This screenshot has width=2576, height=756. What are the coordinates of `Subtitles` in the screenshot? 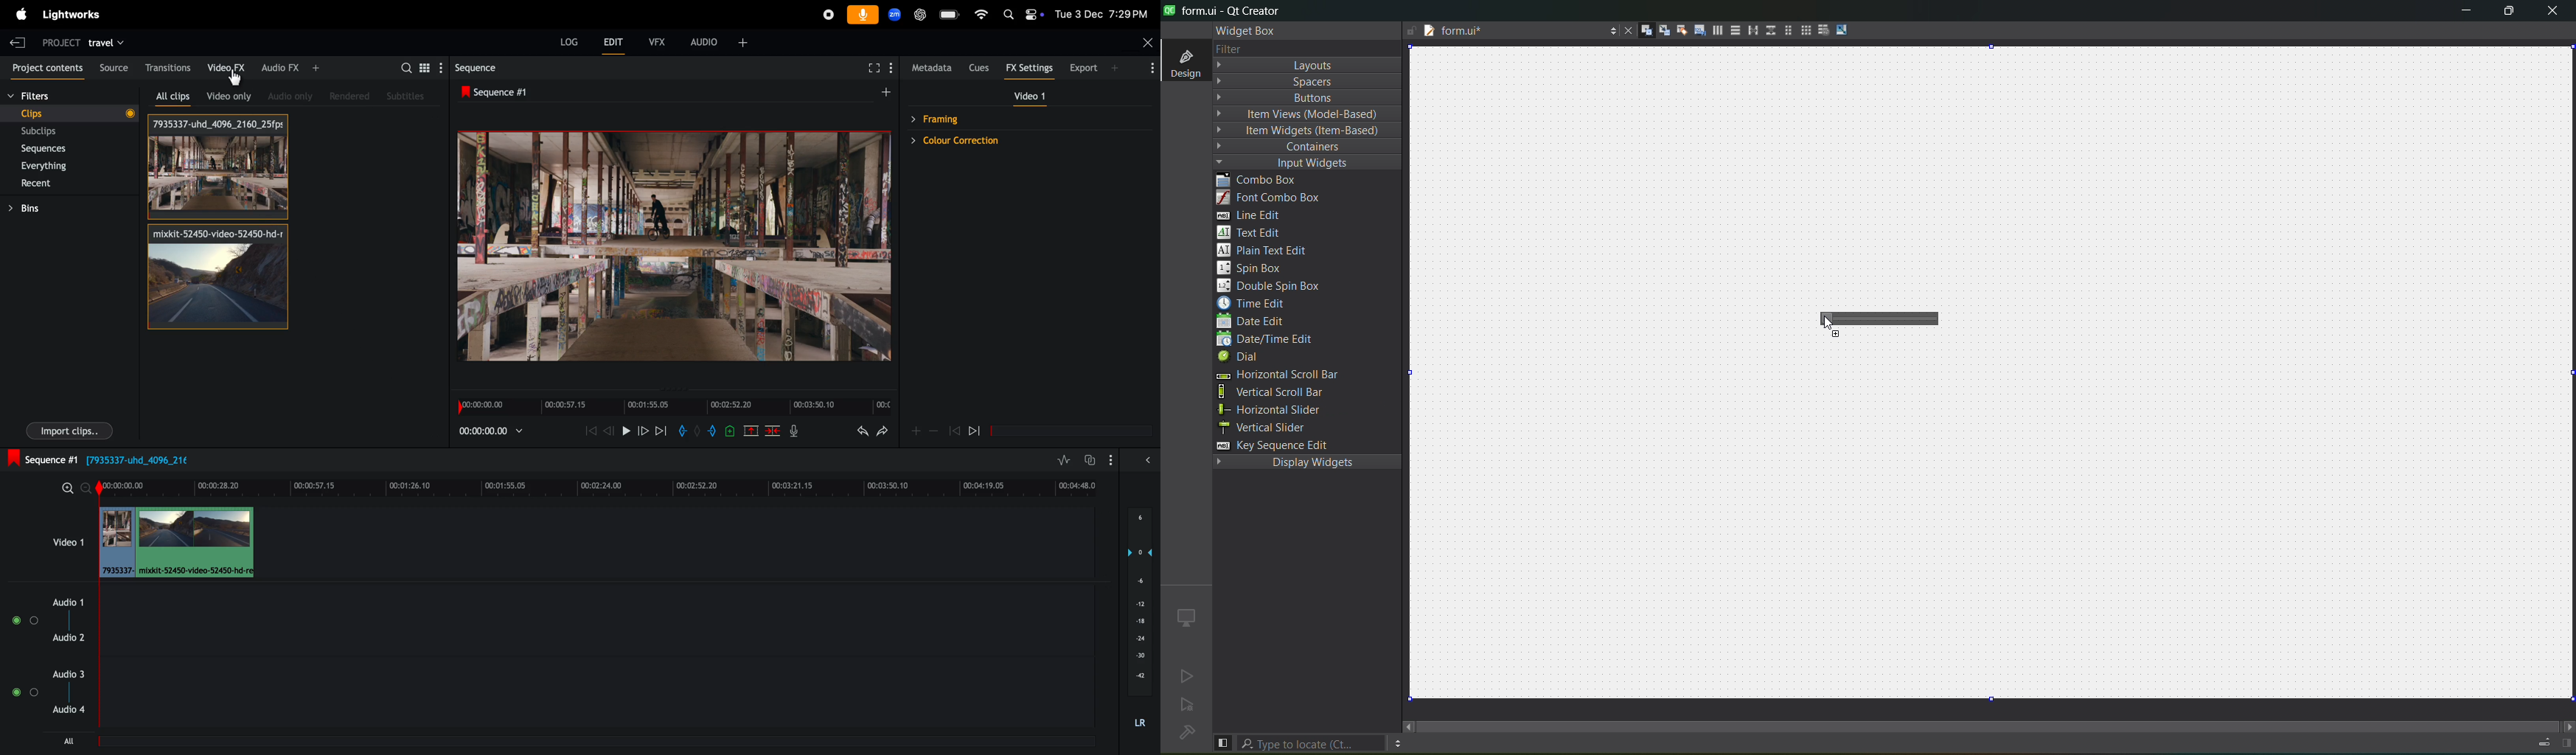 It's located at (403, 96).